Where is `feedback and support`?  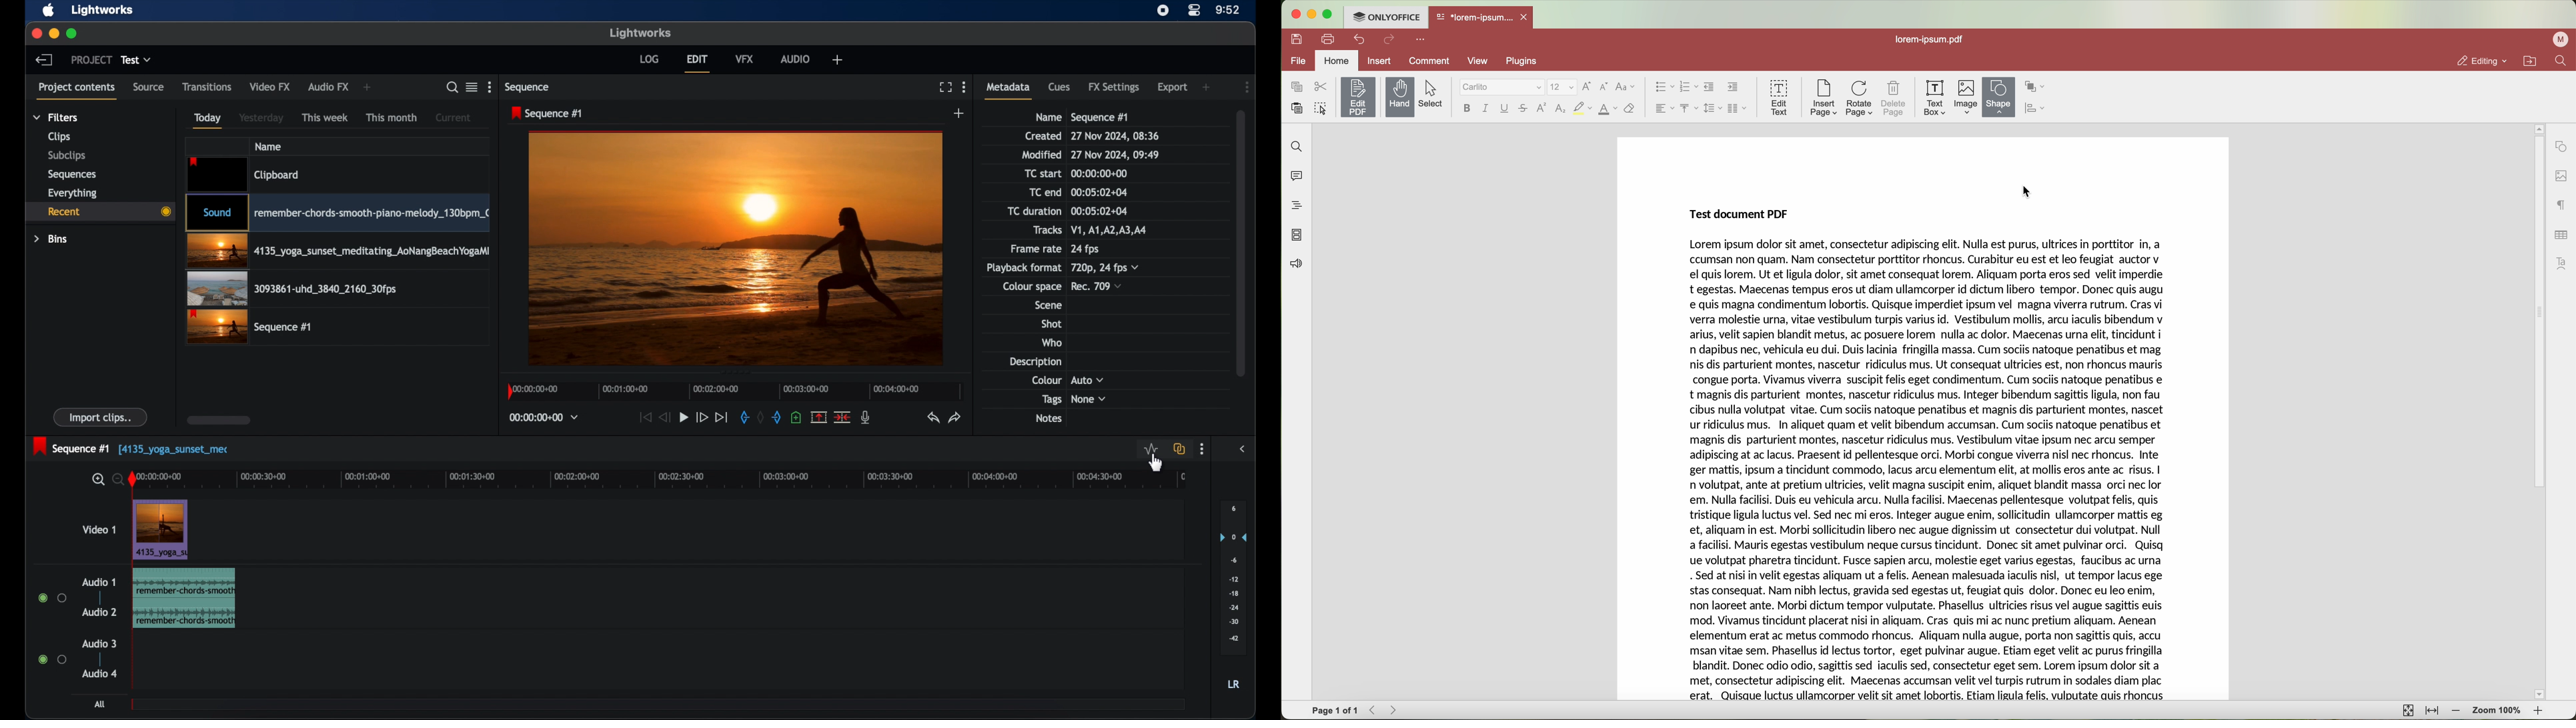
feedback and support is located at coordinates (1297, 264).